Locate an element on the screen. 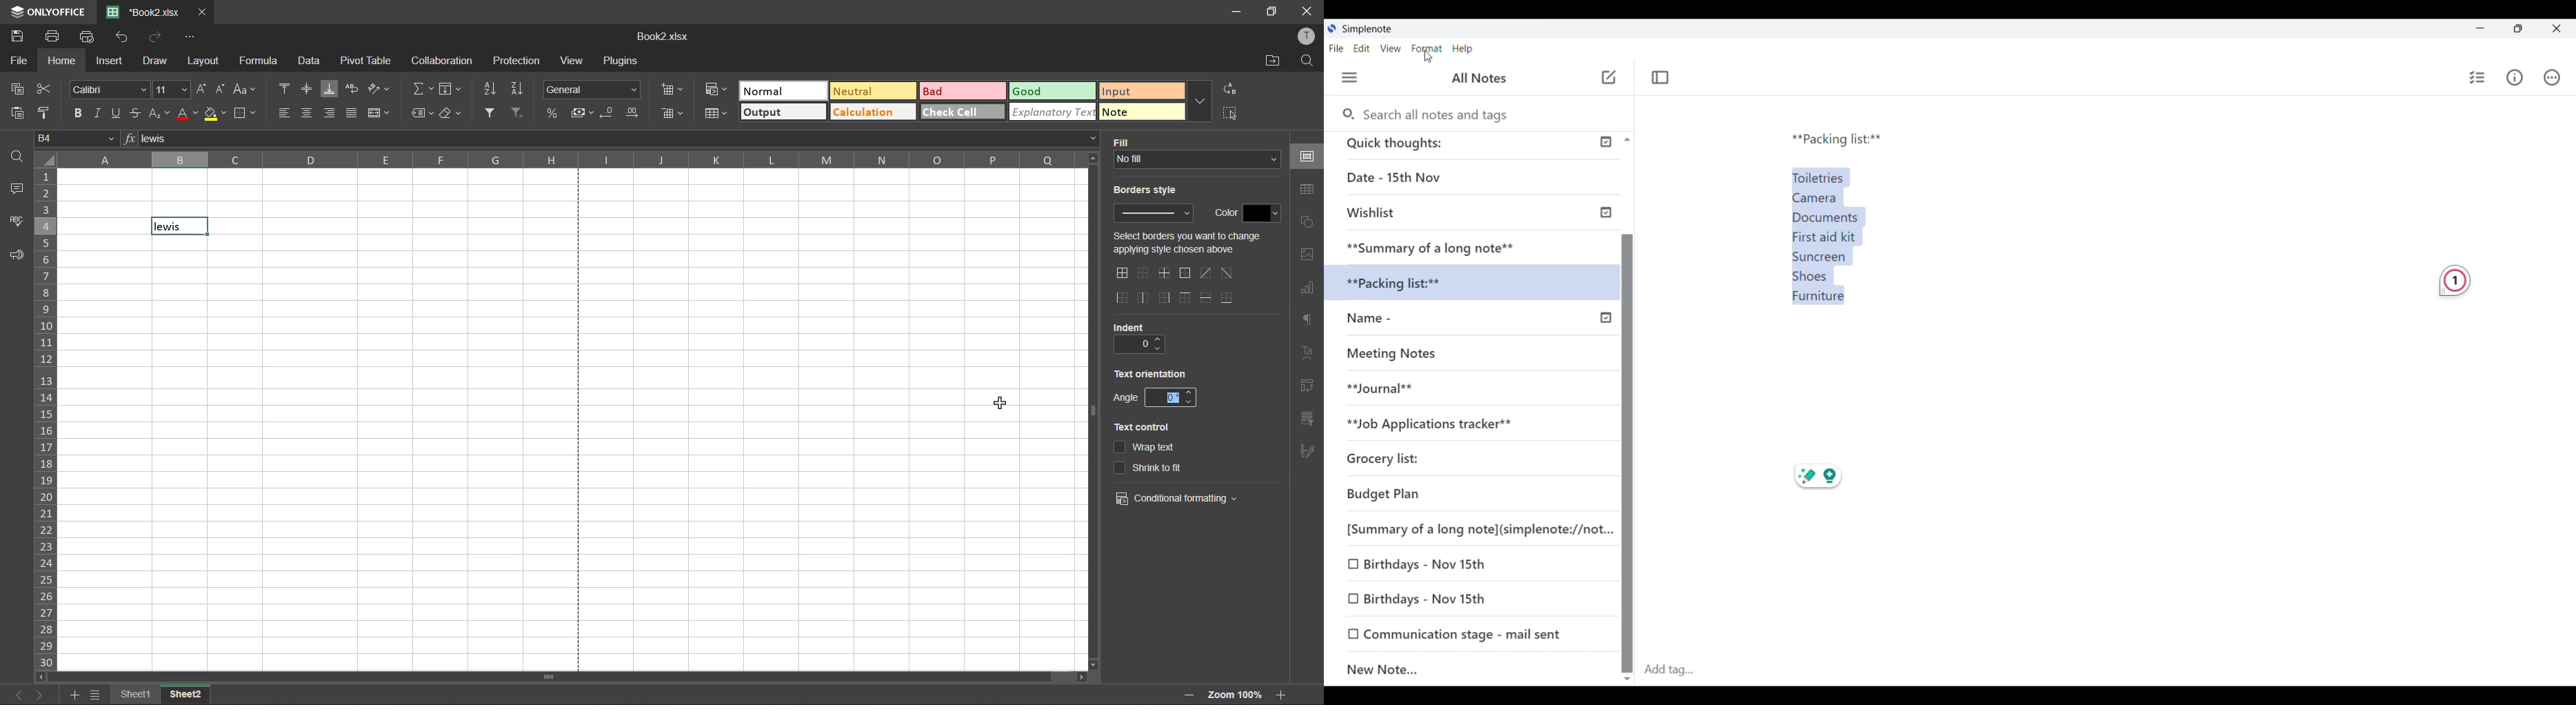  save is located at coordinates (19, 38).